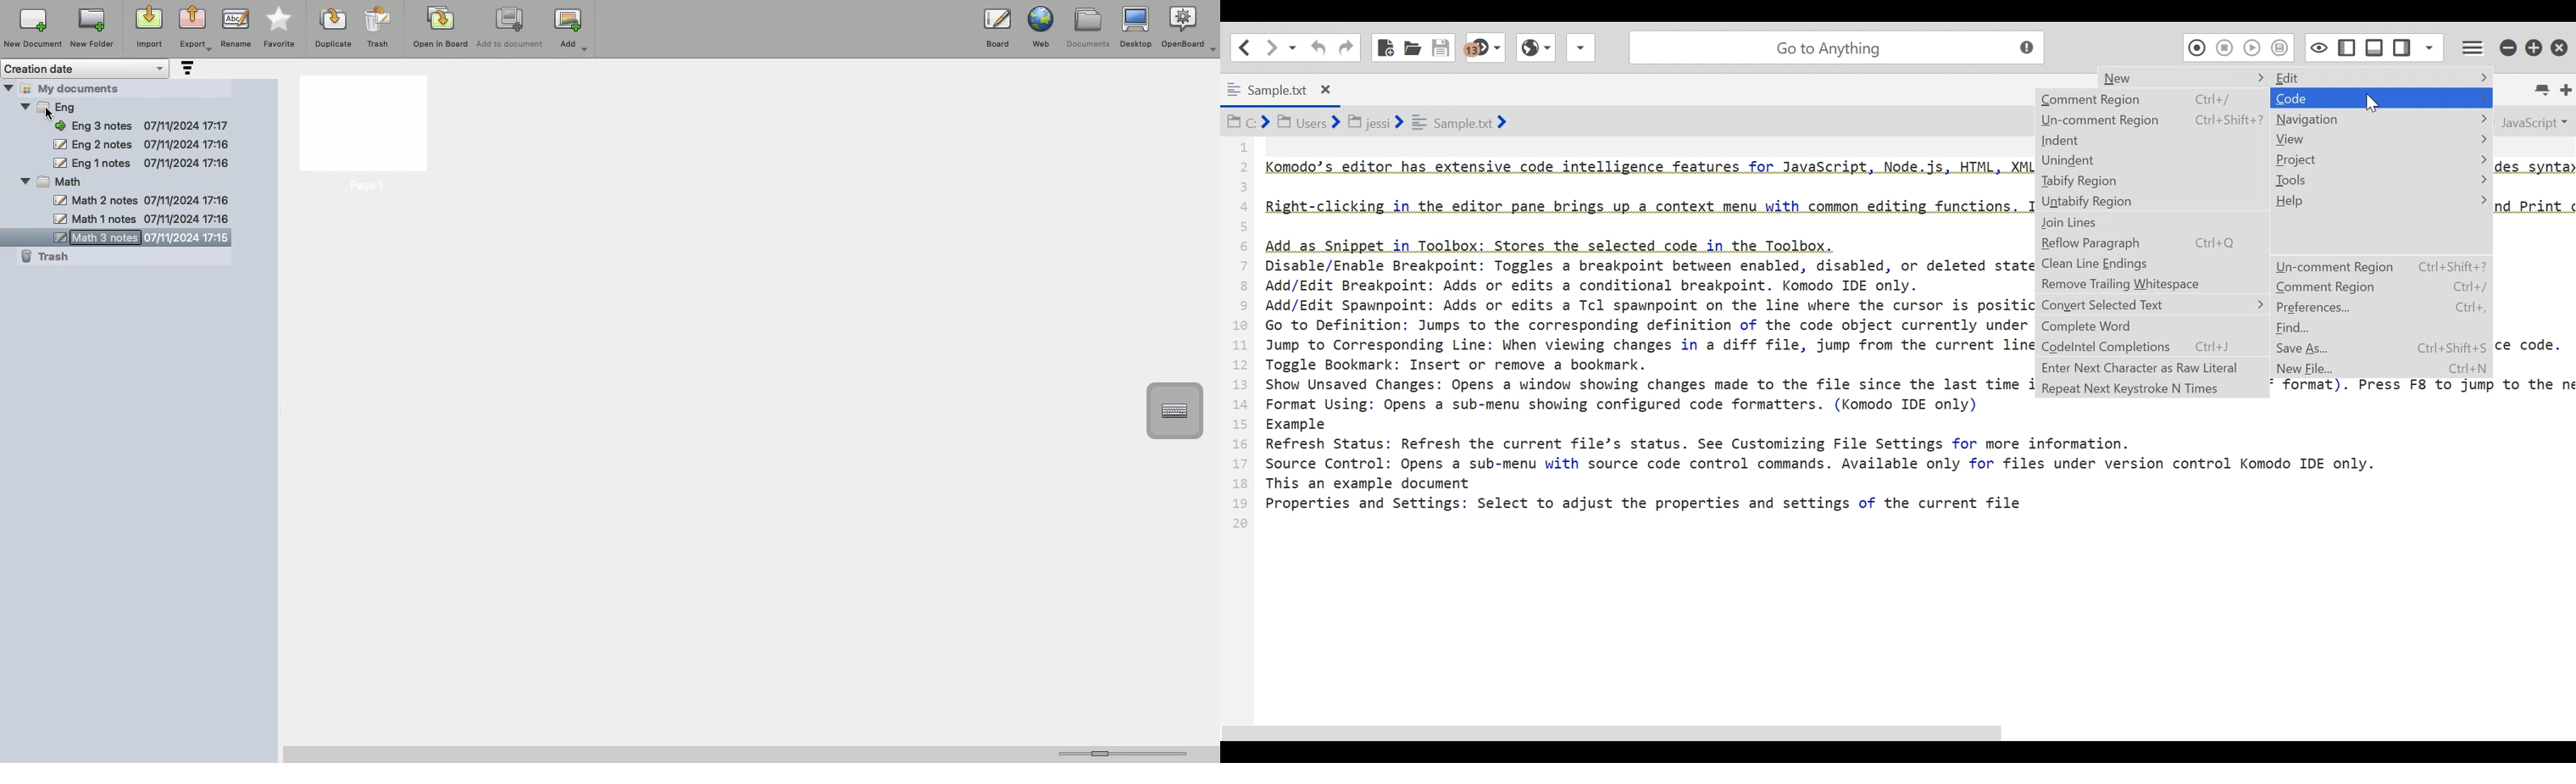 This screenshot has width=2576, height=784. I want to click on , so click(2378, 78).